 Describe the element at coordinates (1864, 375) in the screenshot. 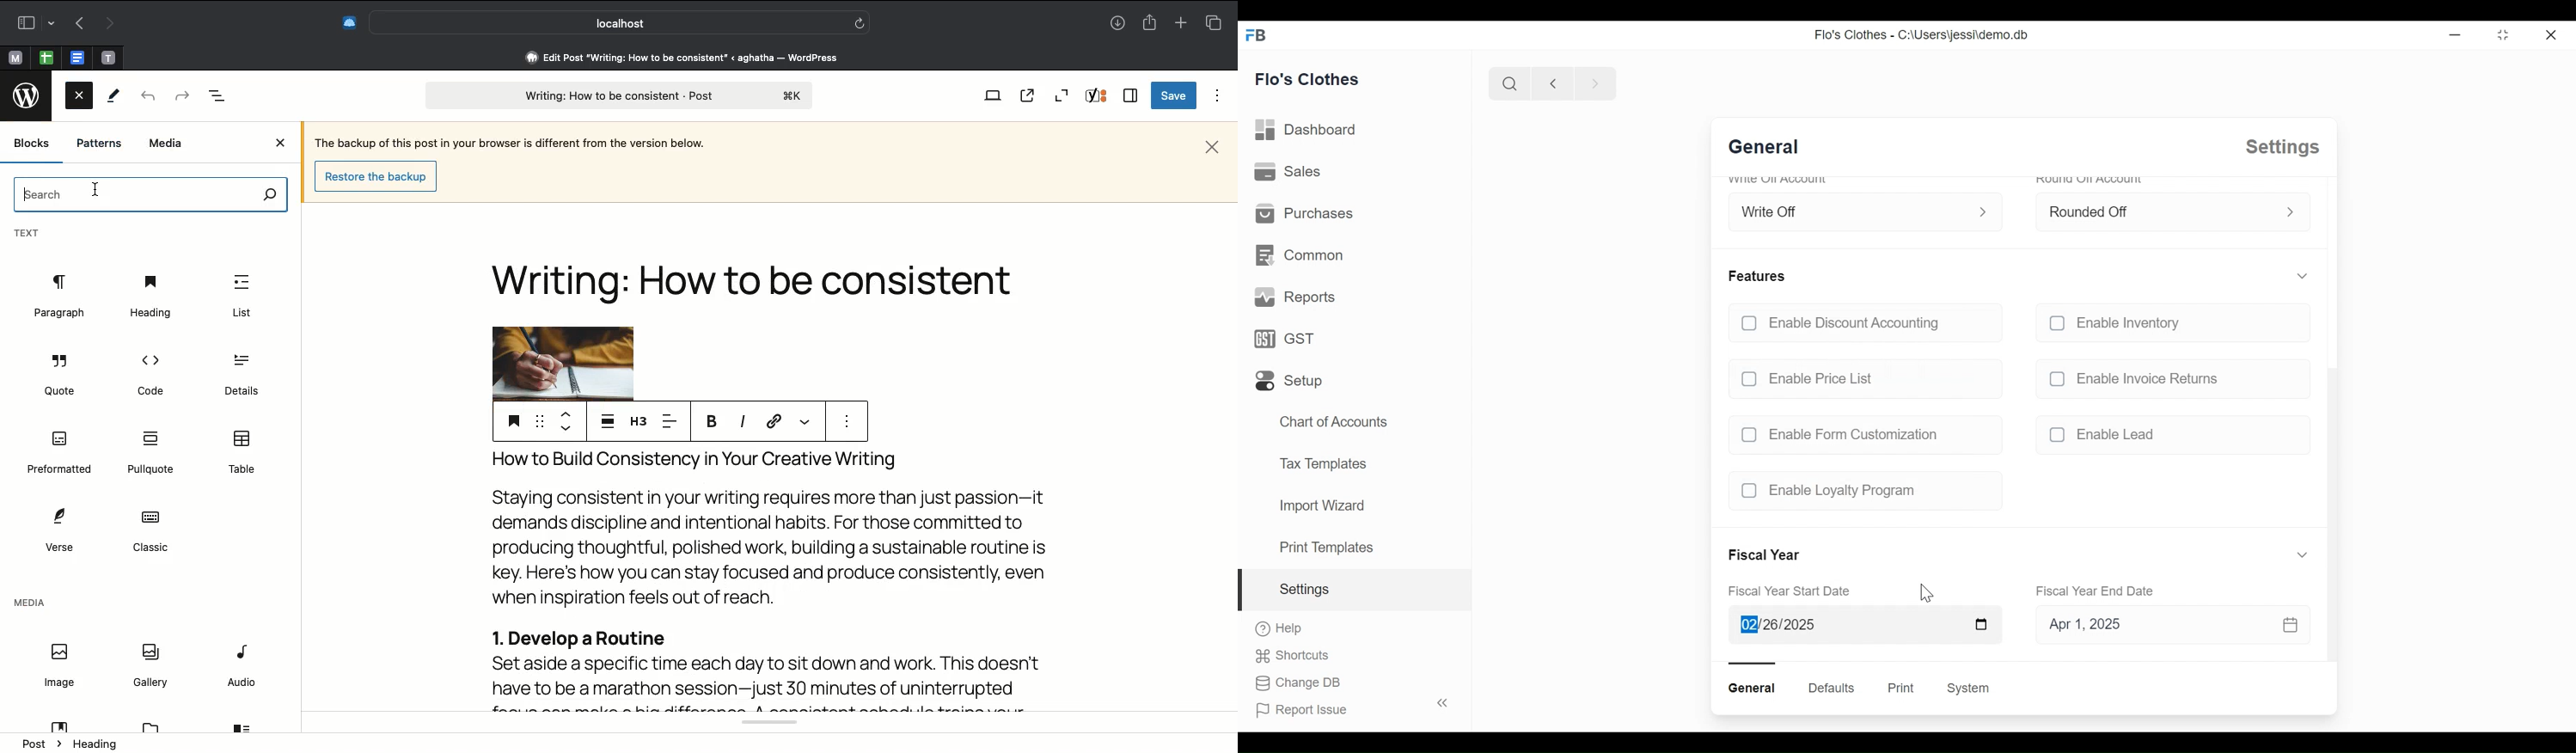

I see `unchecked Enable Price List` at that location.